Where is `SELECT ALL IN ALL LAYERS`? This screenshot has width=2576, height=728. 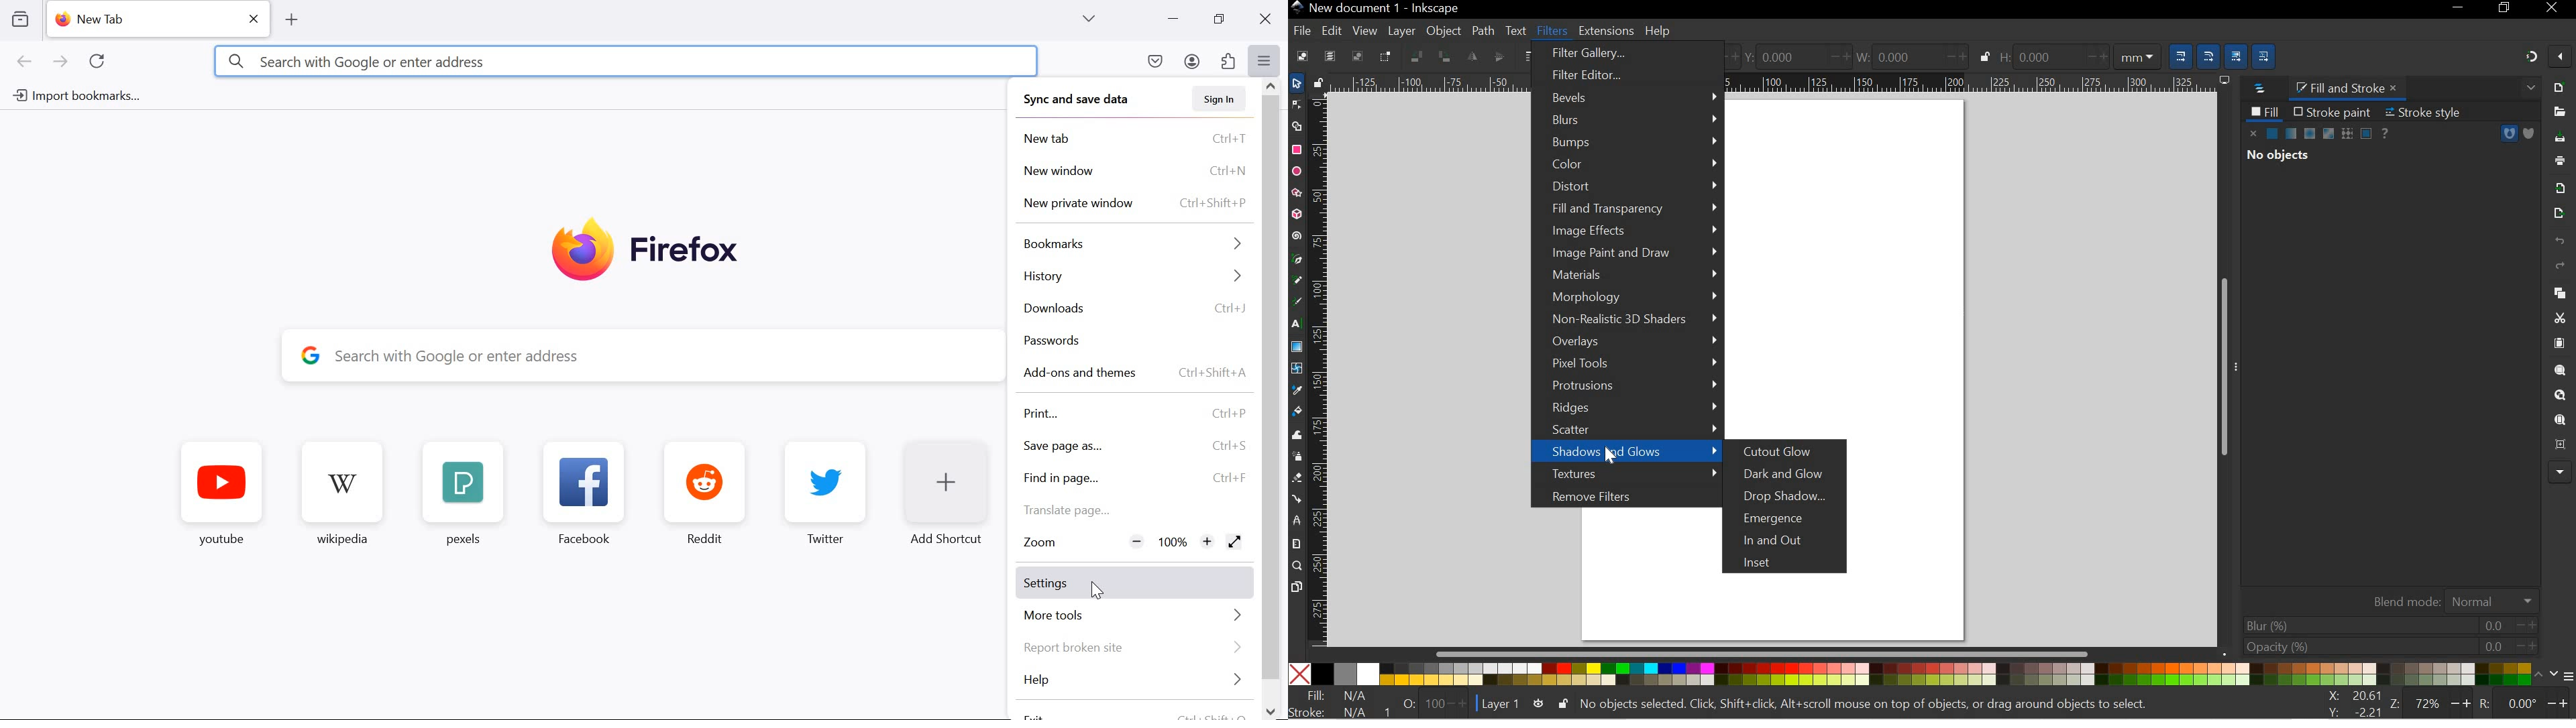
SELECT ALL IN ALL LAYERS is located at coordinates (1330, 56).